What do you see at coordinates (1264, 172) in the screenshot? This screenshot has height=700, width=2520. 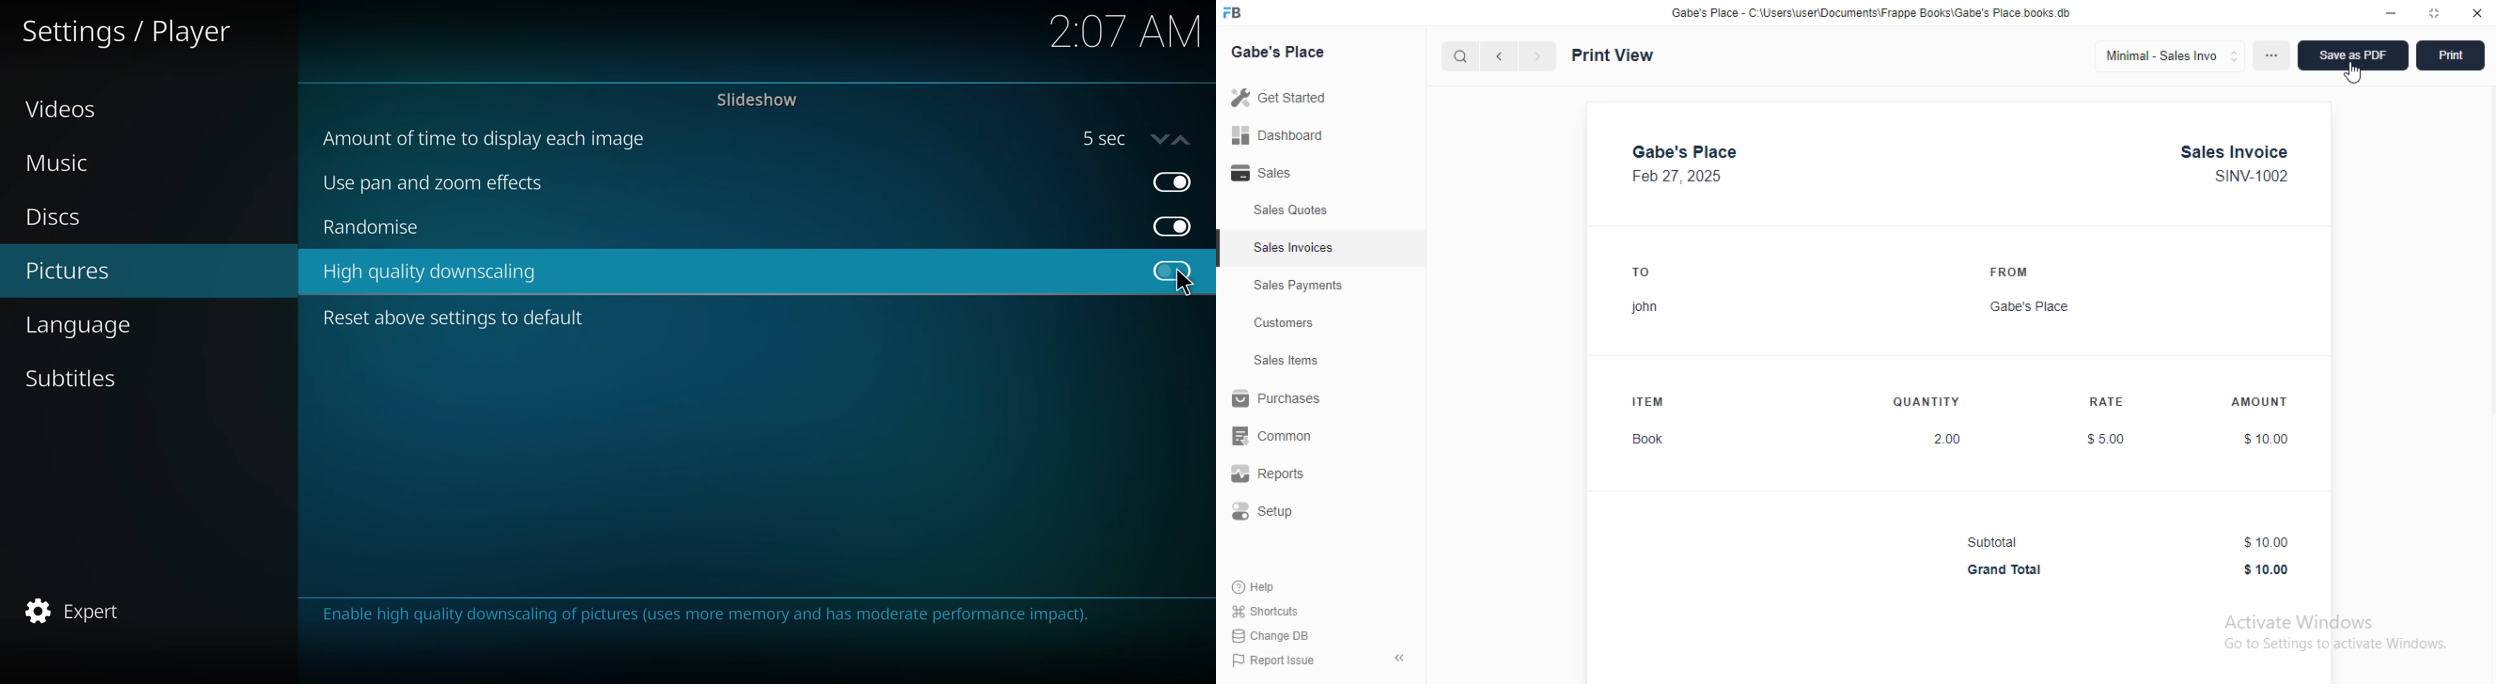 I see `sales` at bounding box center [1264, 172].